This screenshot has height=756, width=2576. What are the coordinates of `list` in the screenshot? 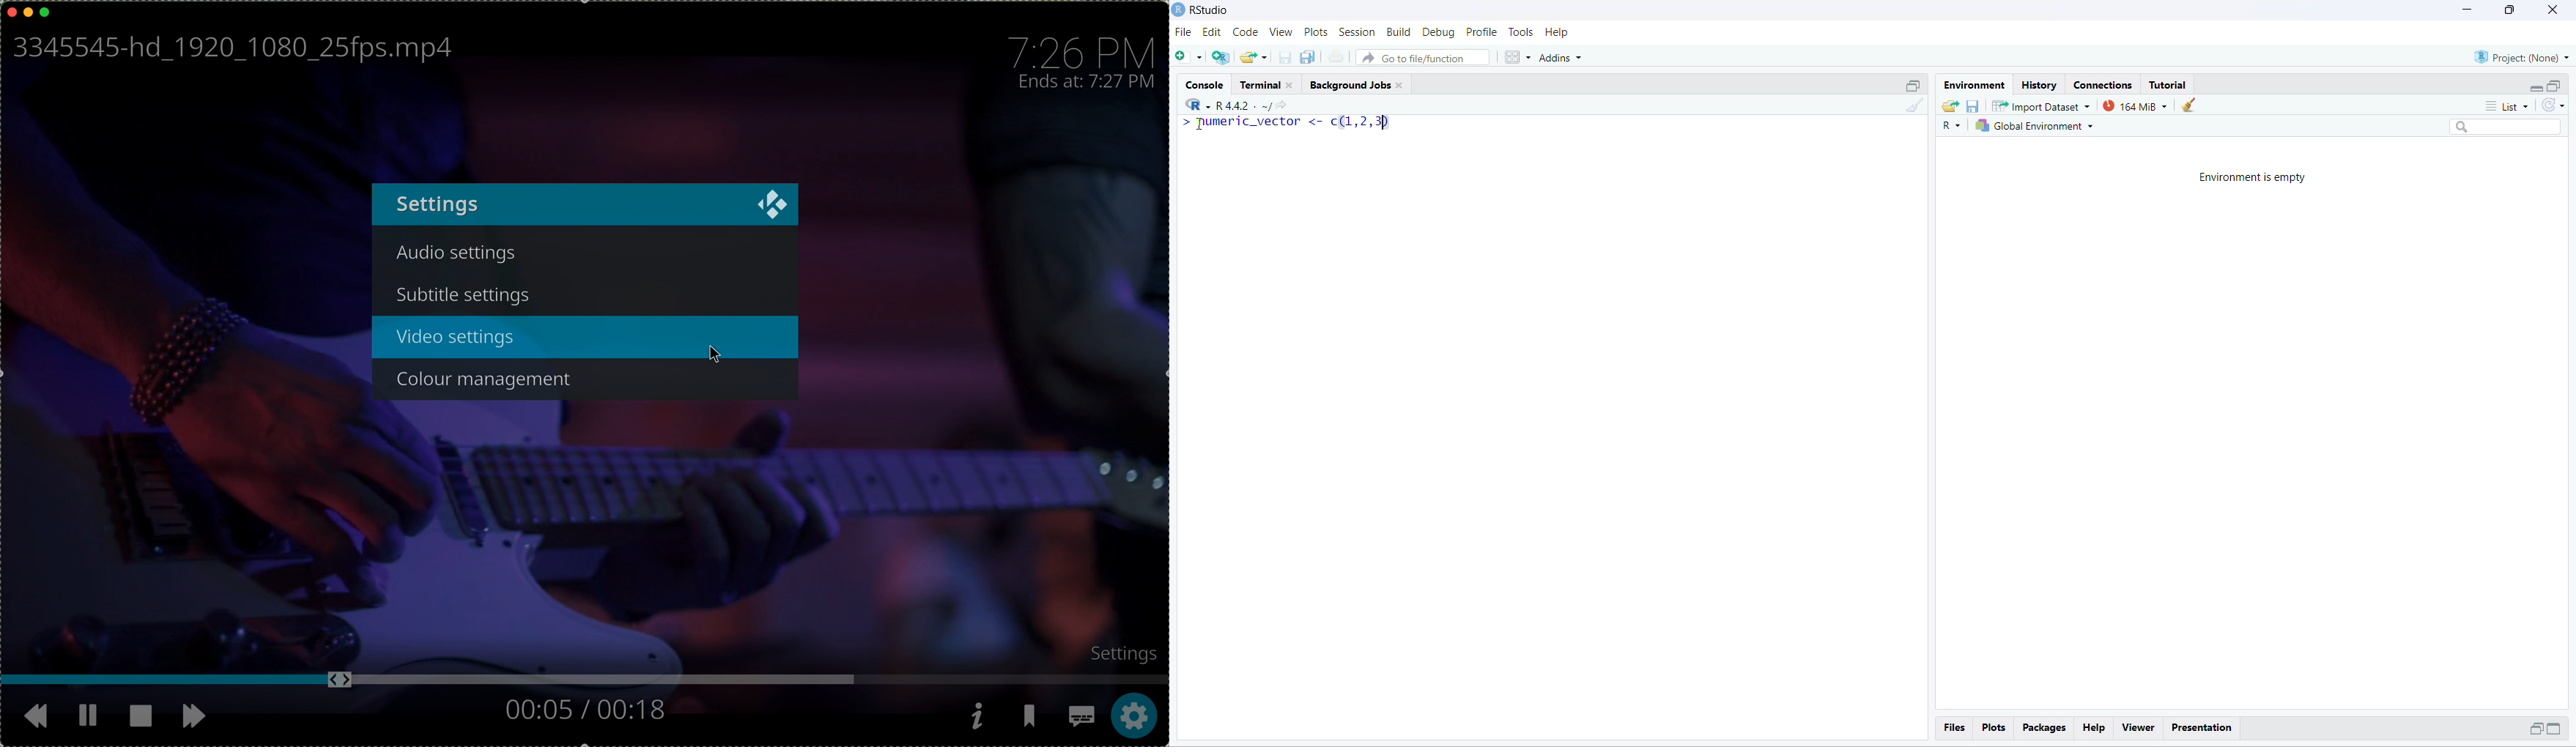 It's located at (2512, 105).